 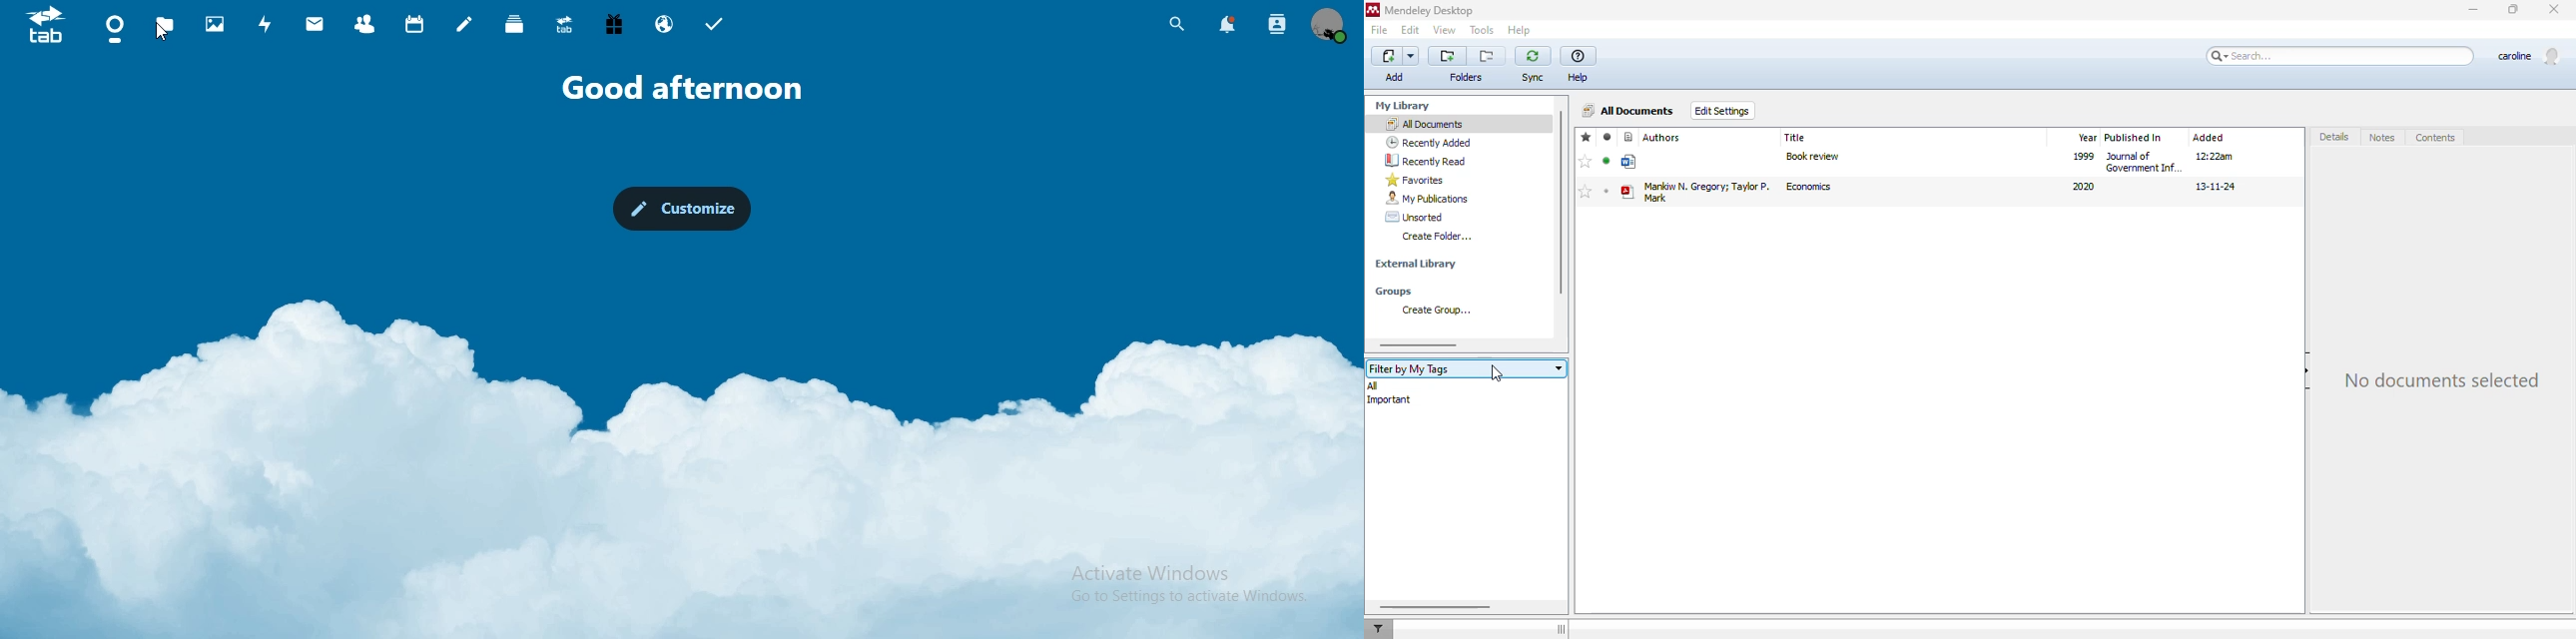 I want to click on edit settings, so click(x=1722, y=111).